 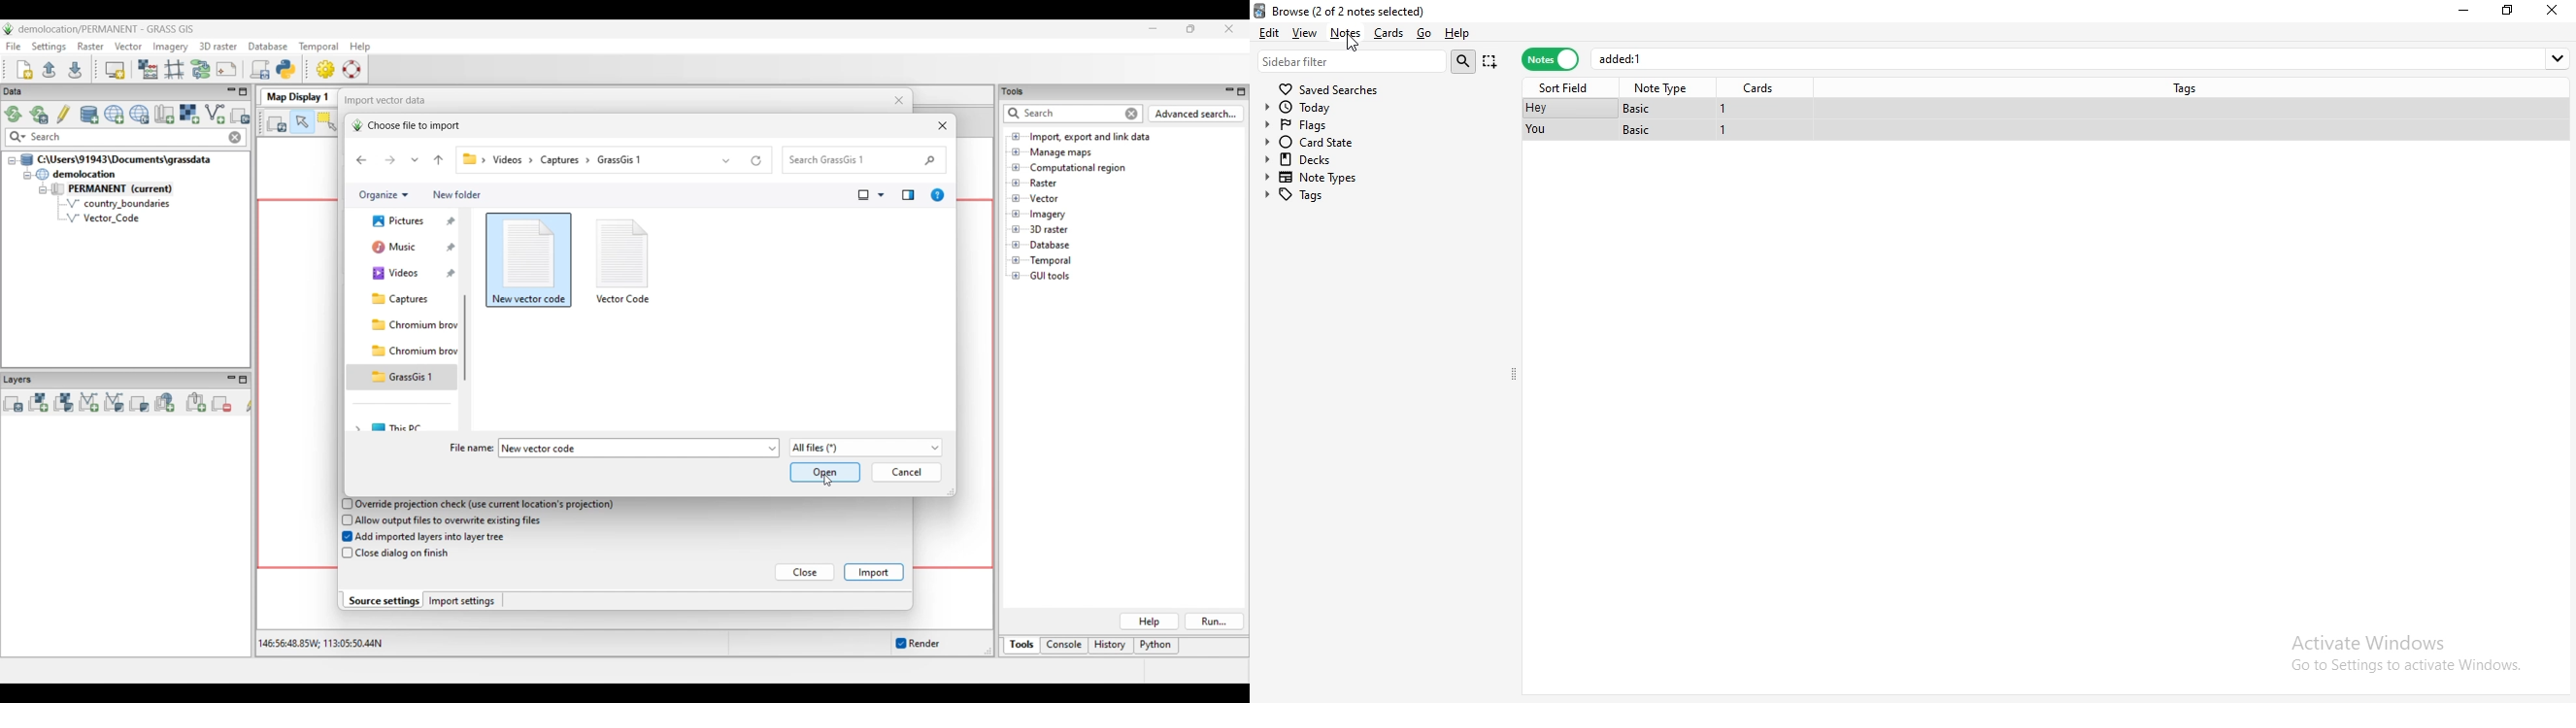 What do you see at coordinates (1567, 86) in the screenshot?
I see `sort field` at bounding box center [1567, 86].